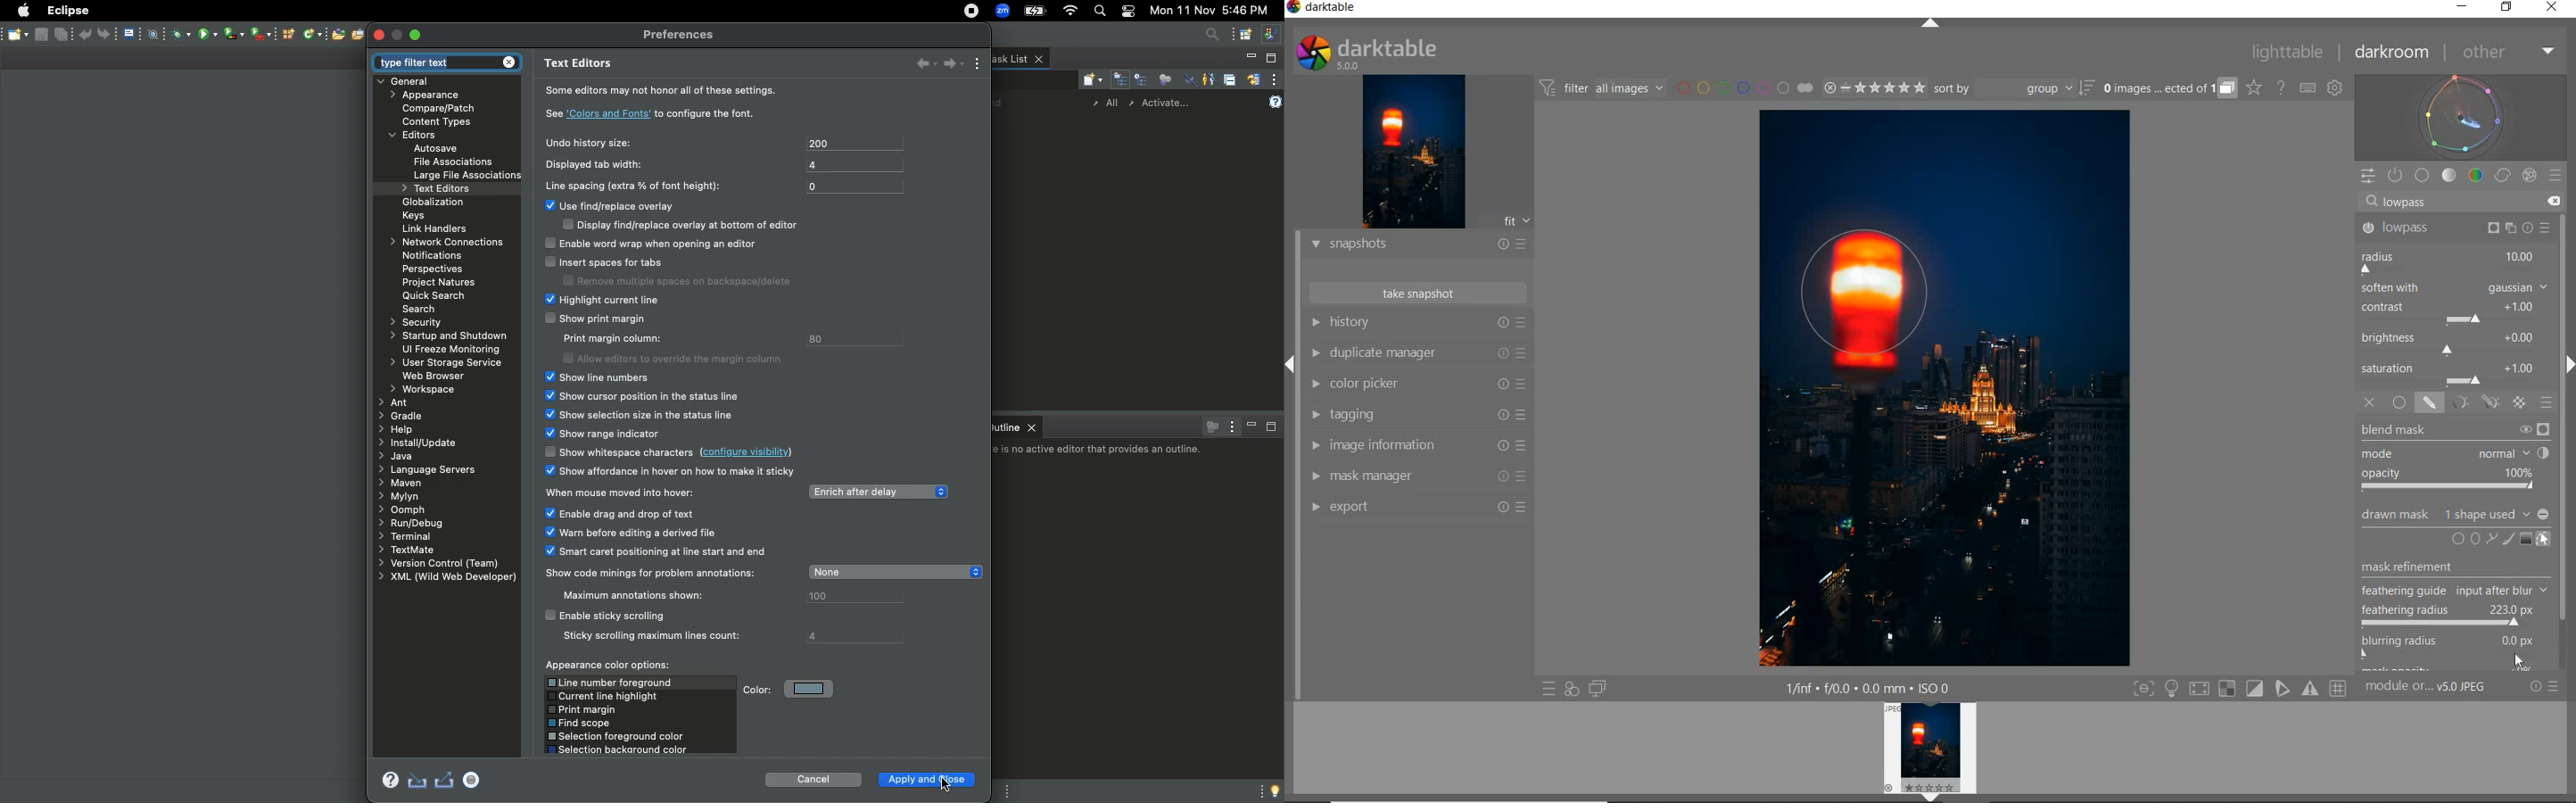 The height and width of the screenshot is (812, 2576). I want to click on File associations, so click(453, 161).